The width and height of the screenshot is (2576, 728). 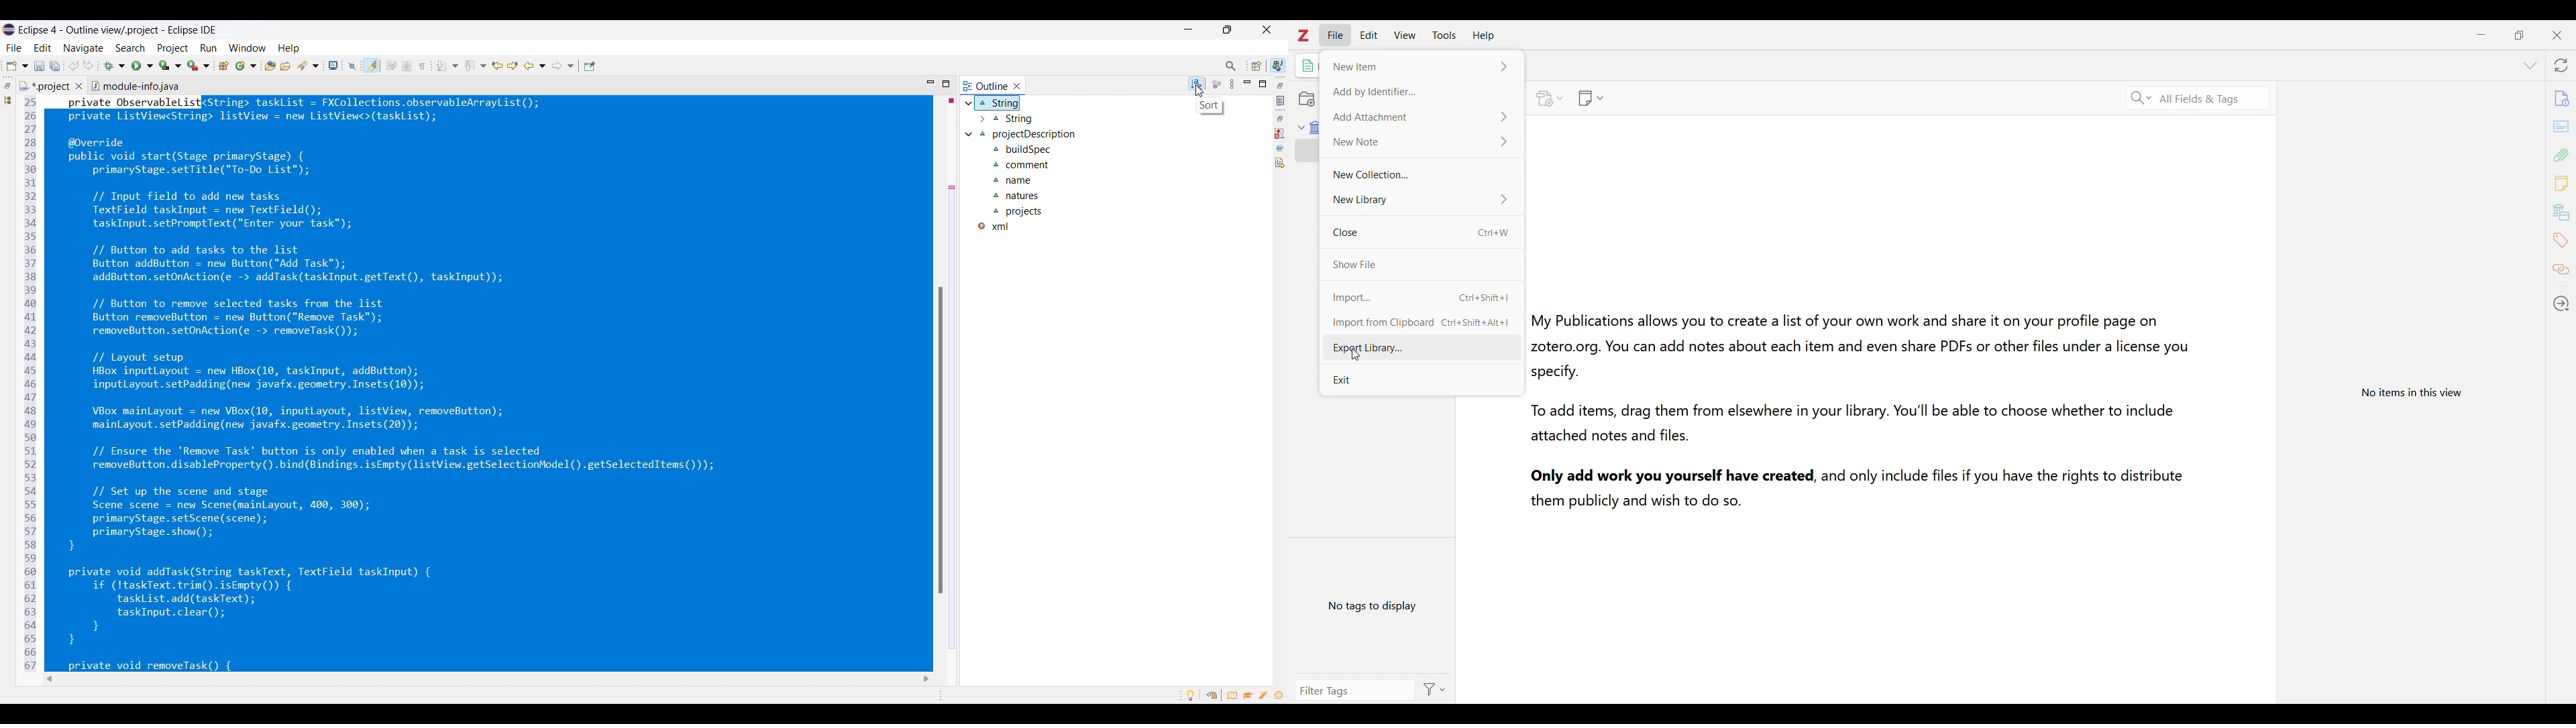 What do you see at coordinates (1232, 83) in the screenshot?
I see `more options` at bounding box center [1232, 83].